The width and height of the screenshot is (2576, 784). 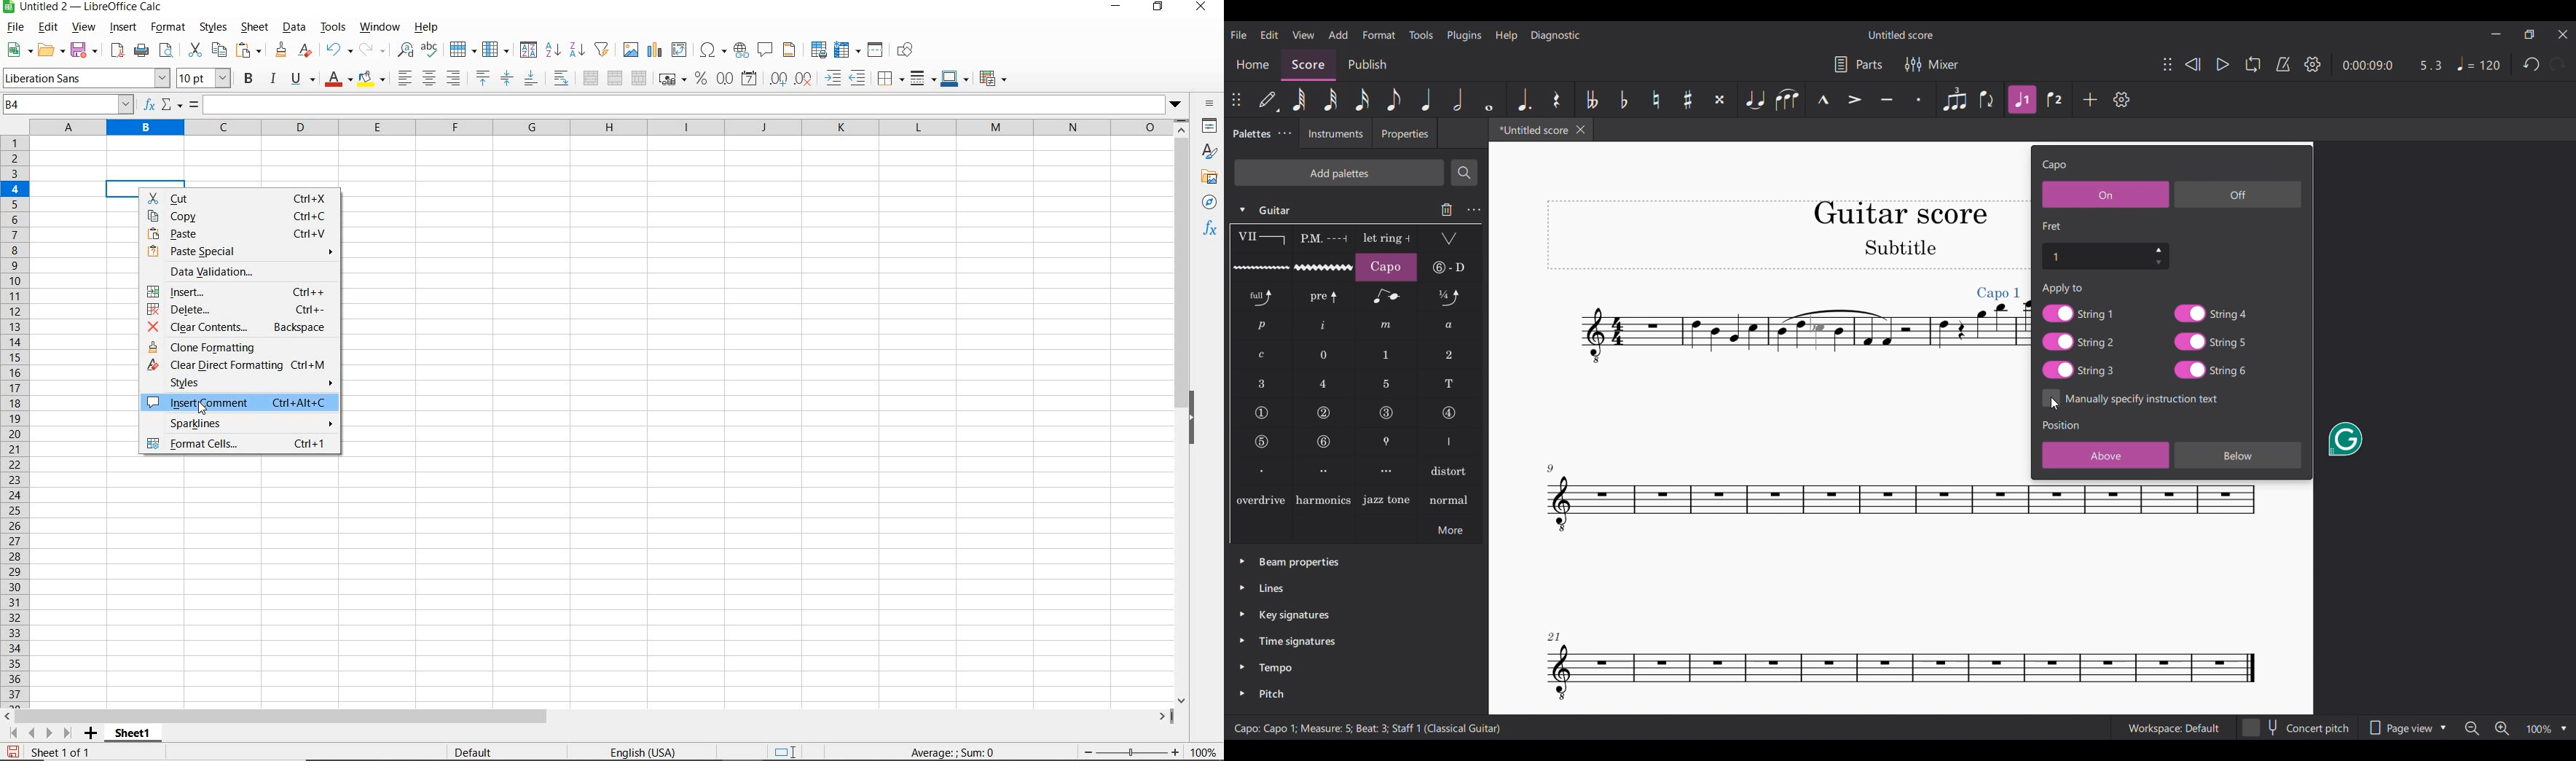 What do you see at coordinates (1387, 355) in the screenshot?
I see `LH guitar fingering 1` at bounding box center [1387, 355].